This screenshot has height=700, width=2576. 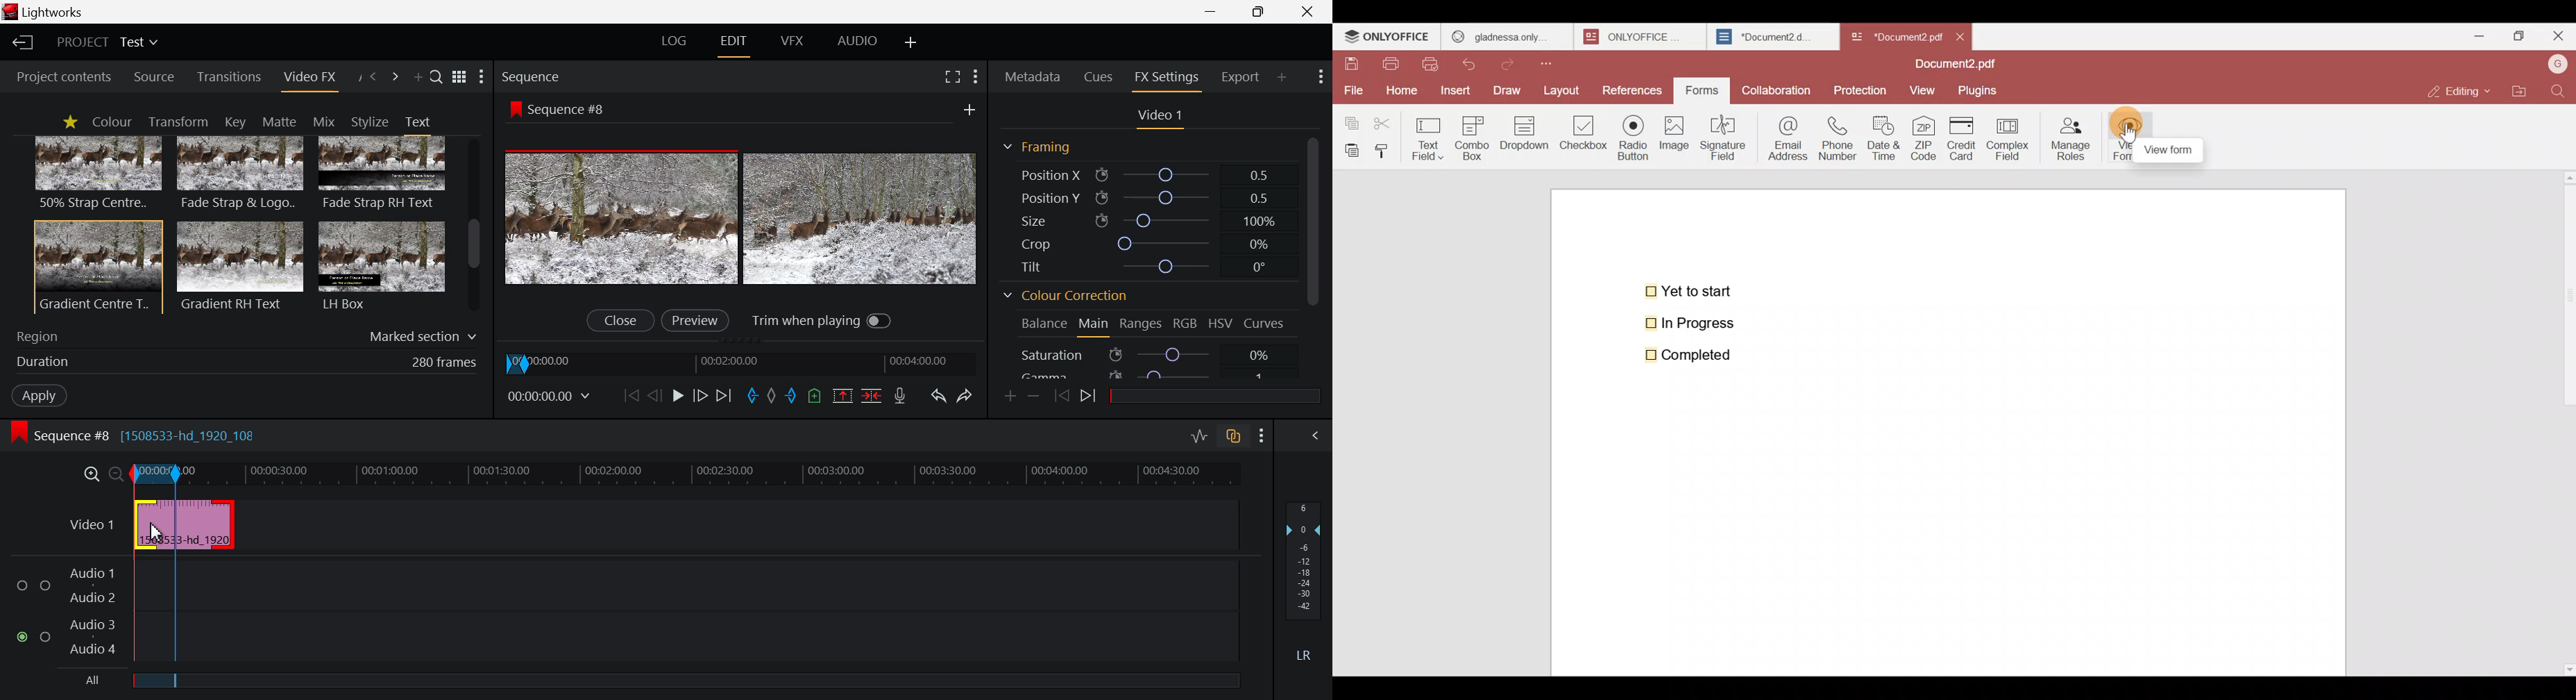 What do you see at coordinates (745, 360) in the screenshot?
I see `Project Timeline Navigator` at bounding box center [745, 360].